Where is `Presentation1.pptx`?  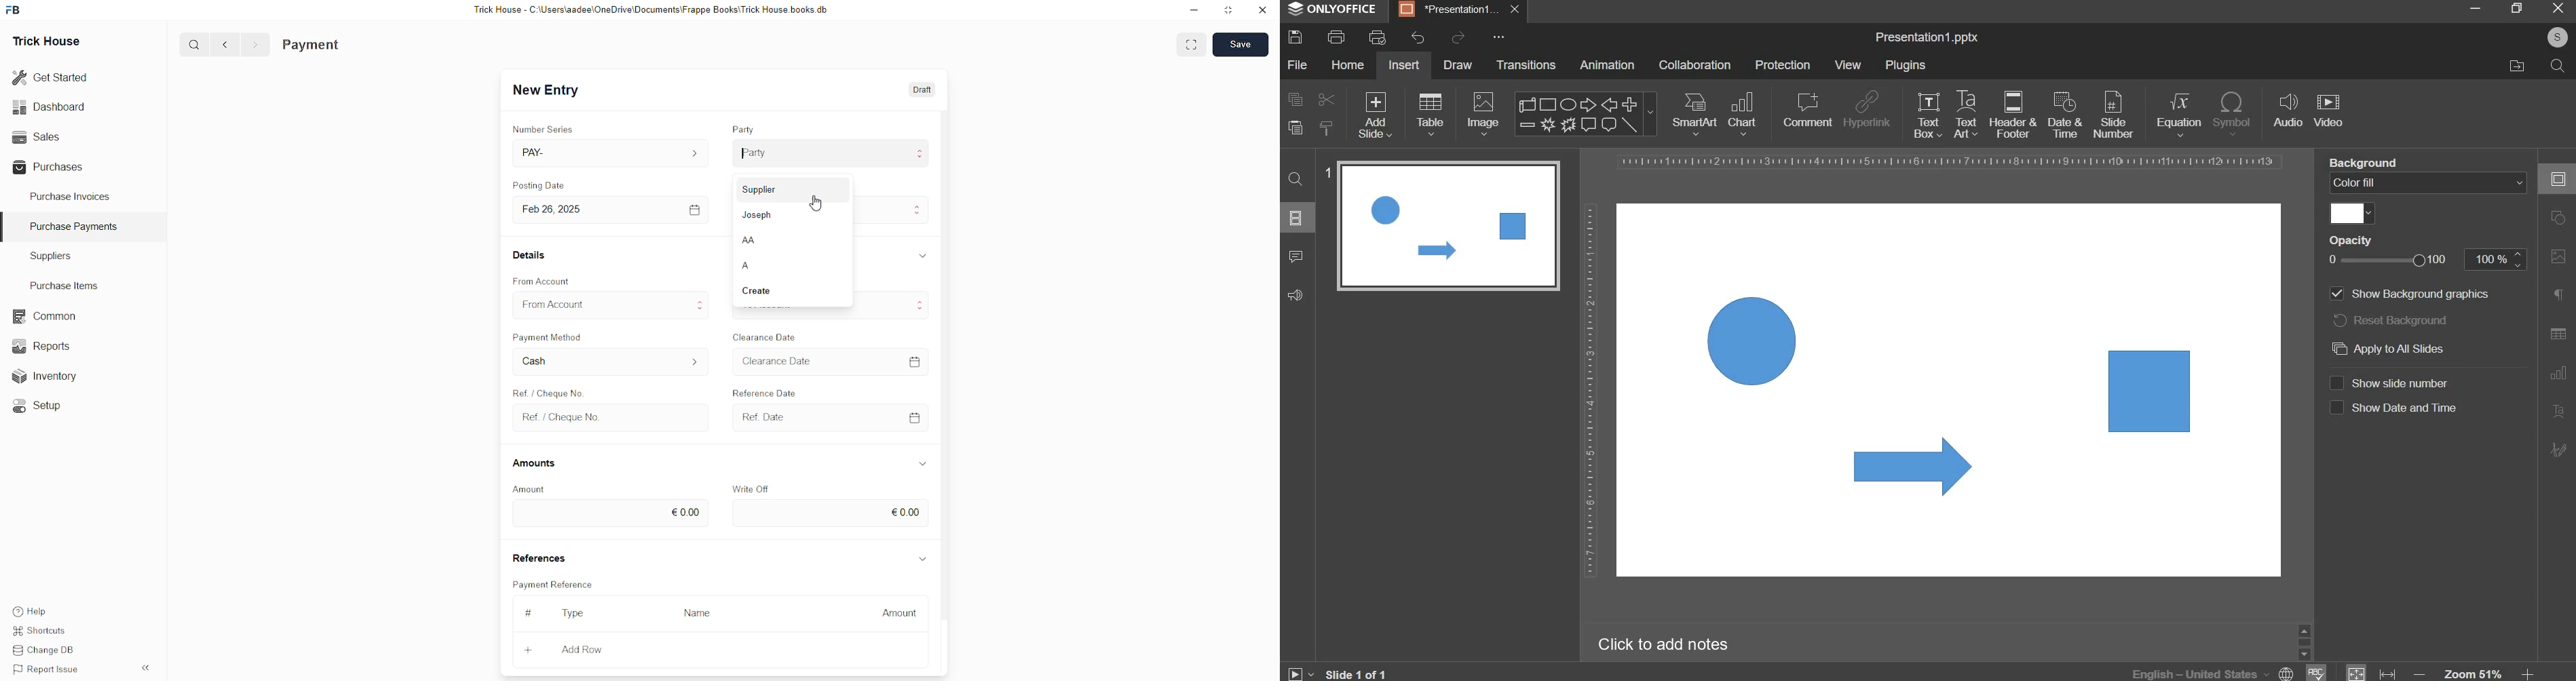
Presentation1.pptx is located at coordinates (1927, 38).